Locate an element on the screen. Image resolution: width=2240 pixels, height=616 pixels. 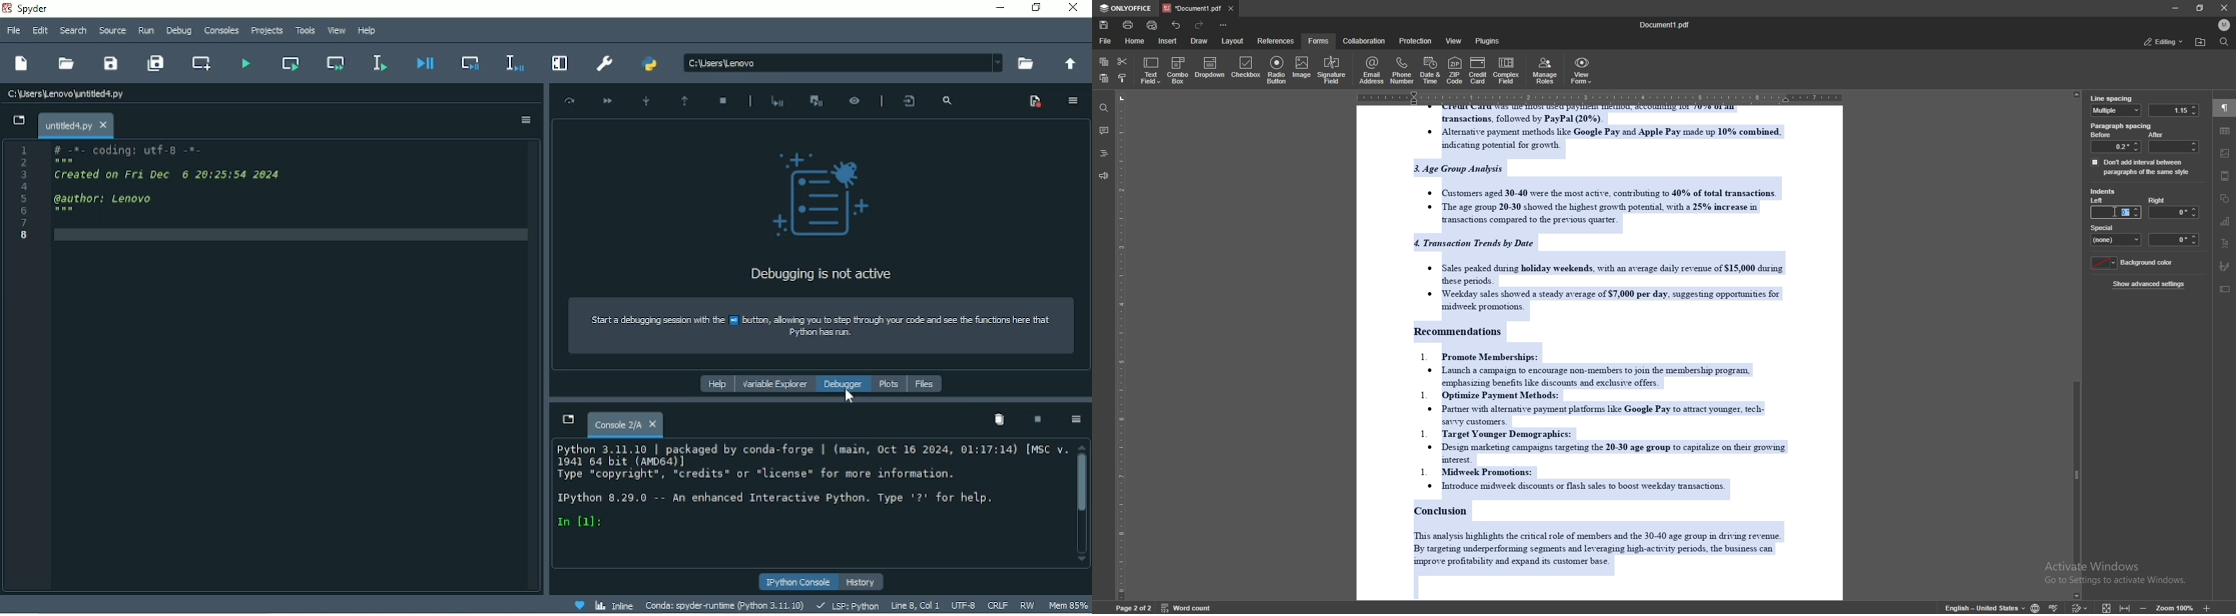
Projects is located at coordinates (267, 31).